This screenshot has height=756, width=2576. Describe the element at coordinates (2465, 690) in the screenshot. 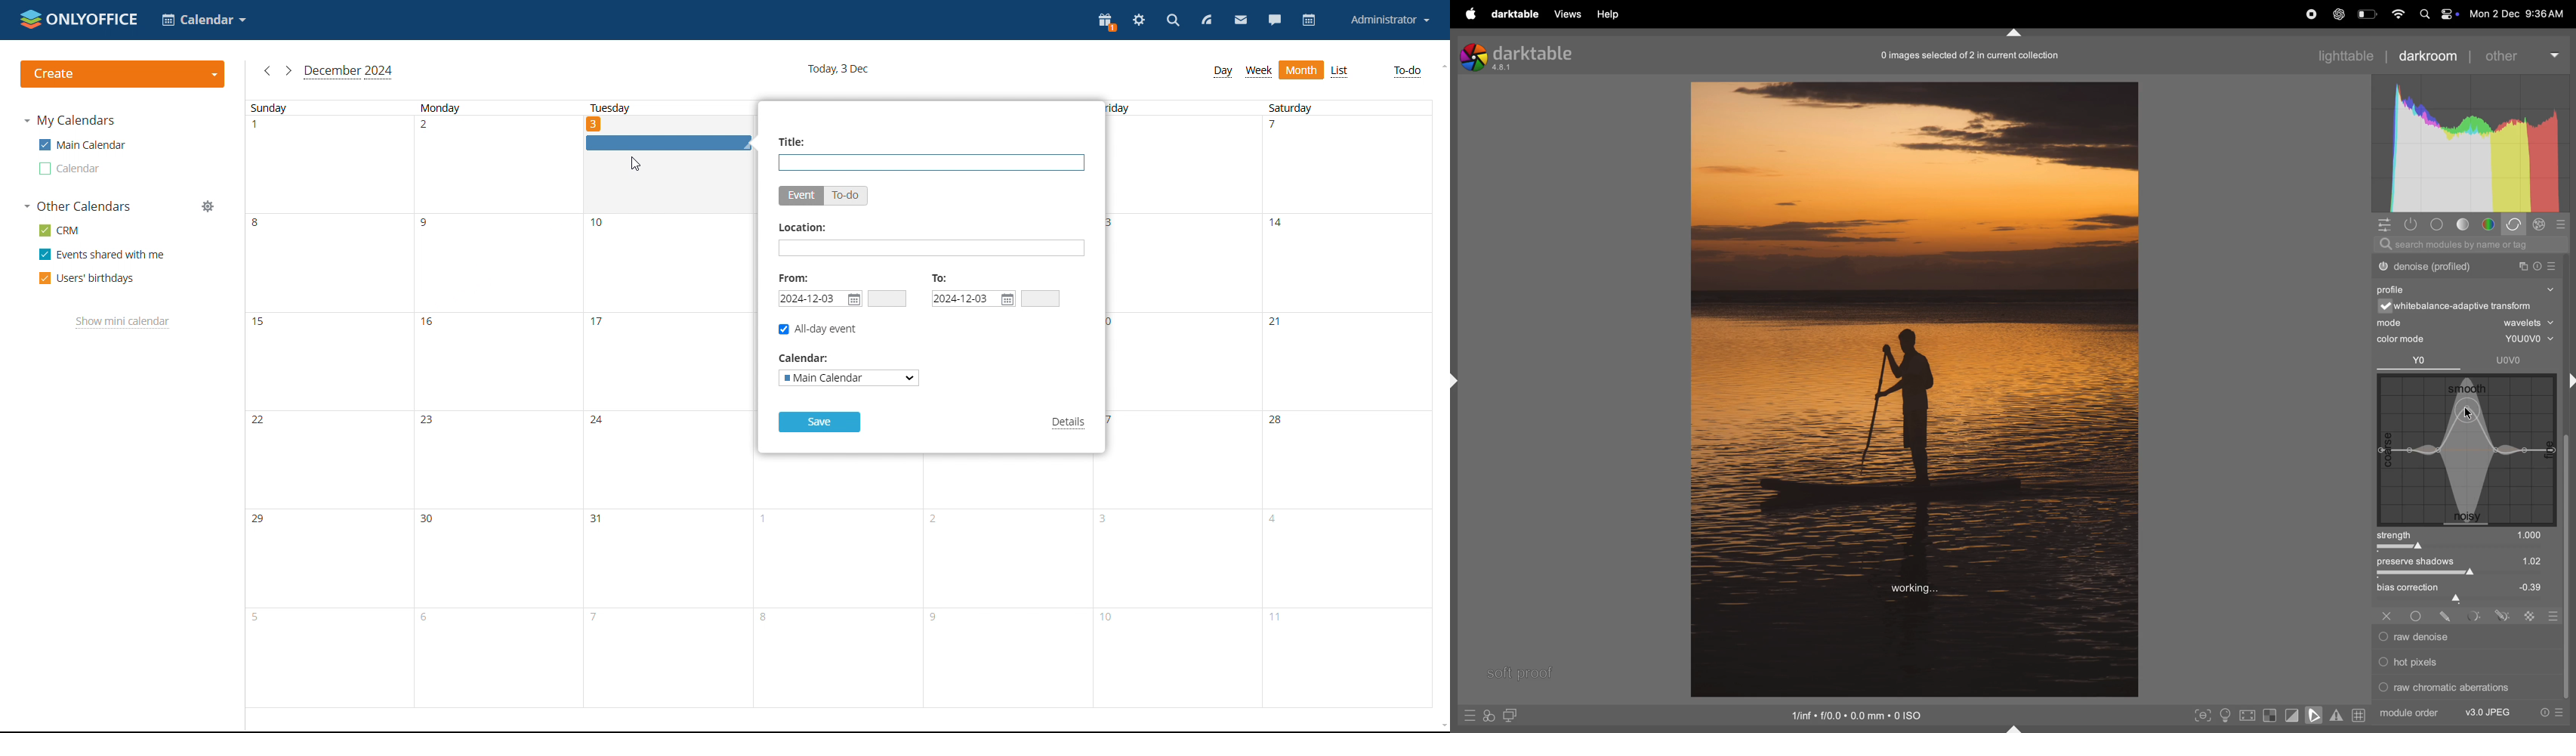

I see `raw chromatic ` at that location.